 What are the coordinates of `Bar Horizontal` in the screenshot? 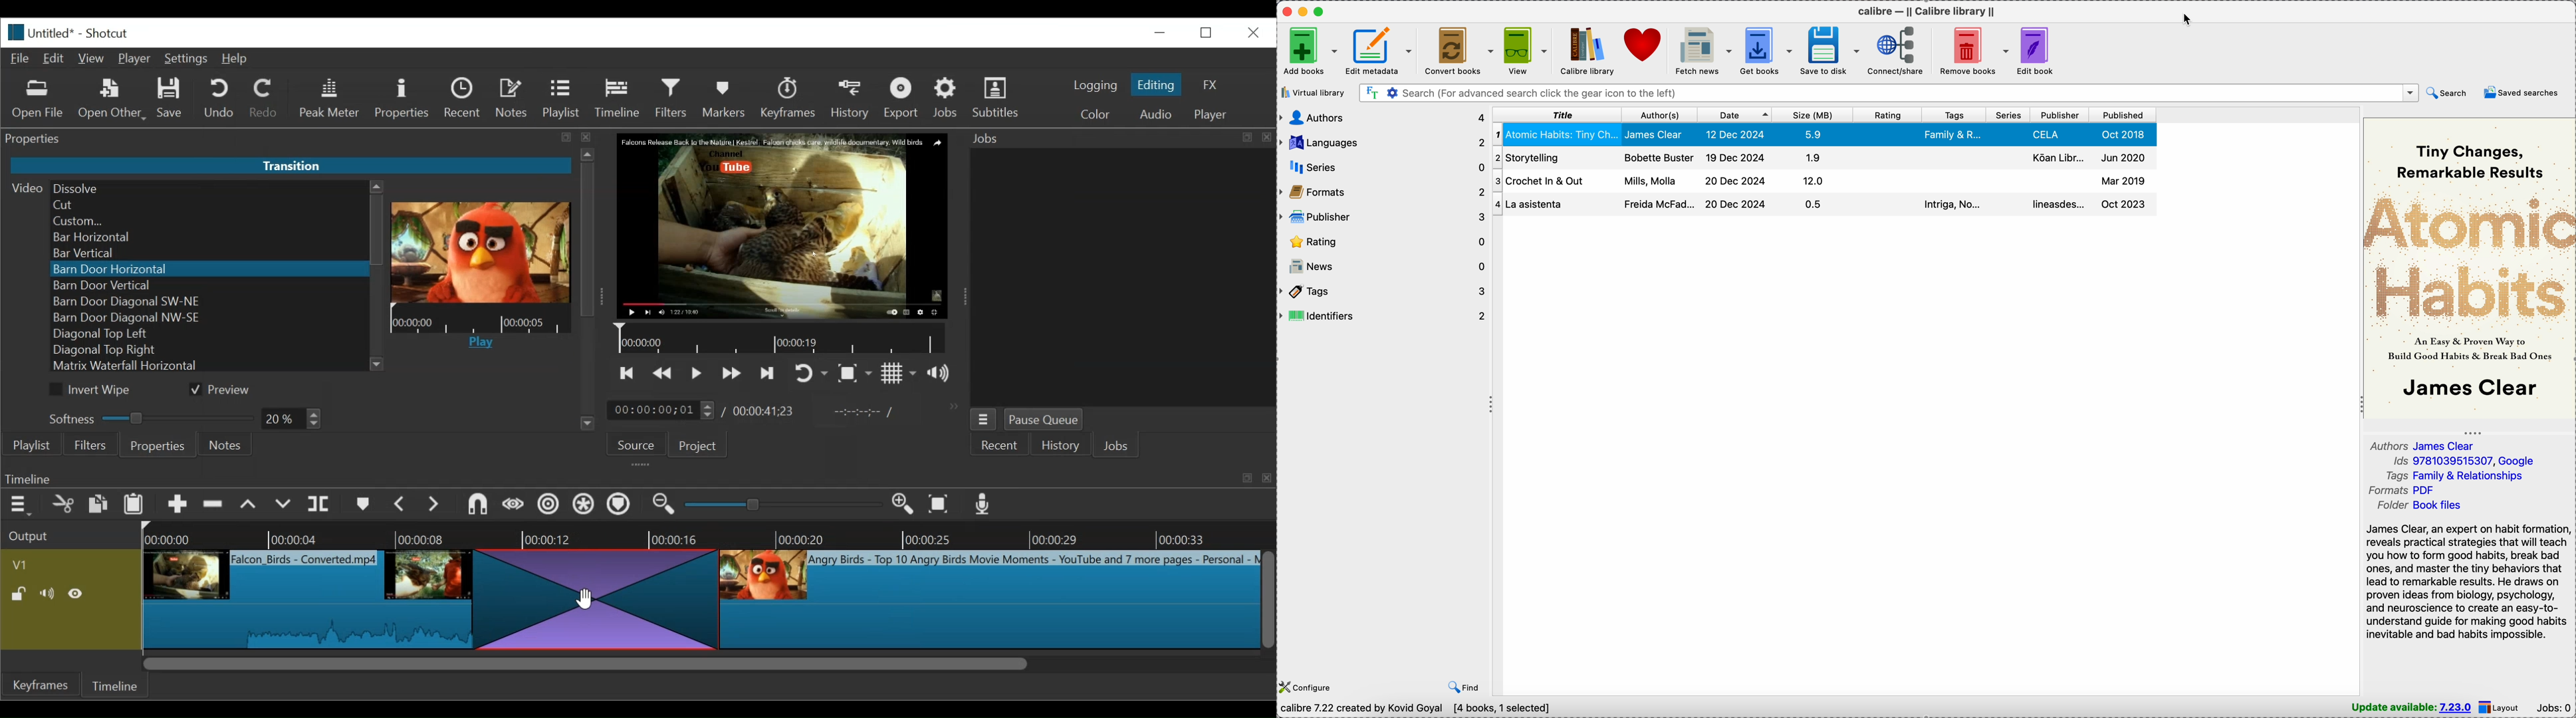 It's located at (207, 238).